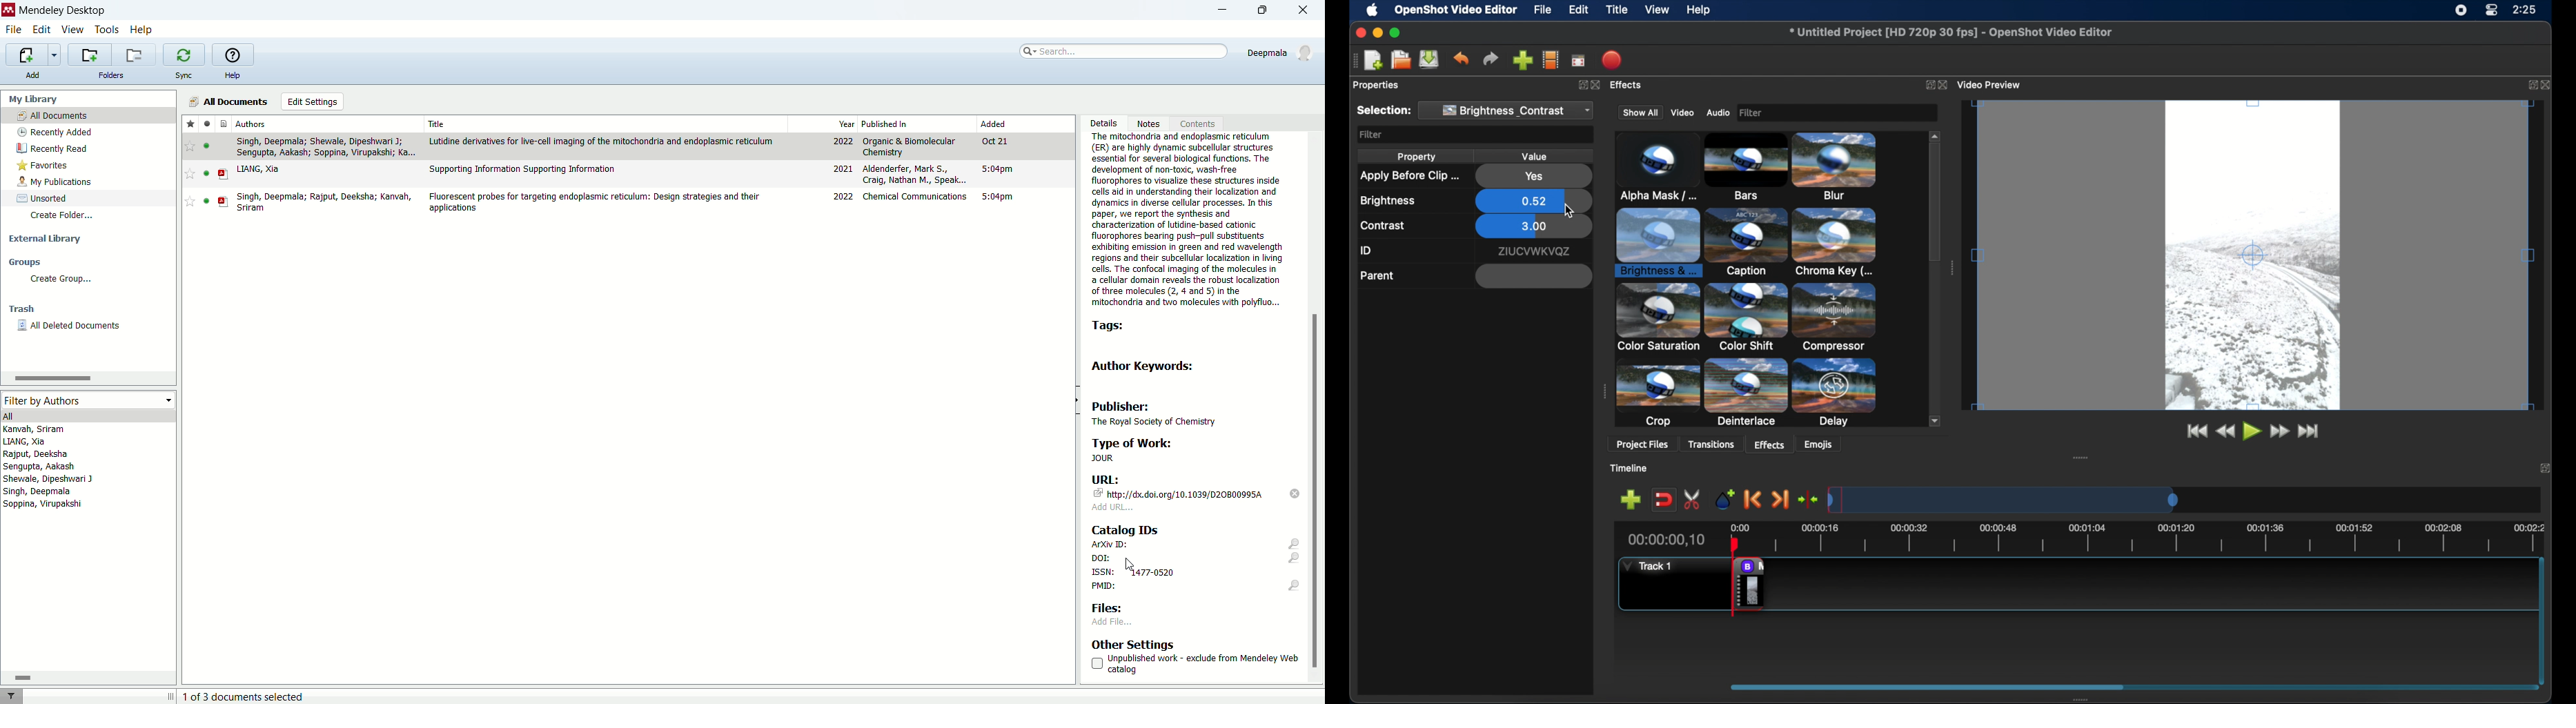 Image resolution: width=2576 pixels, height=728 pixels. Describe the element at coordinates (847, 124) in the screenshot. I see `year` at that location.